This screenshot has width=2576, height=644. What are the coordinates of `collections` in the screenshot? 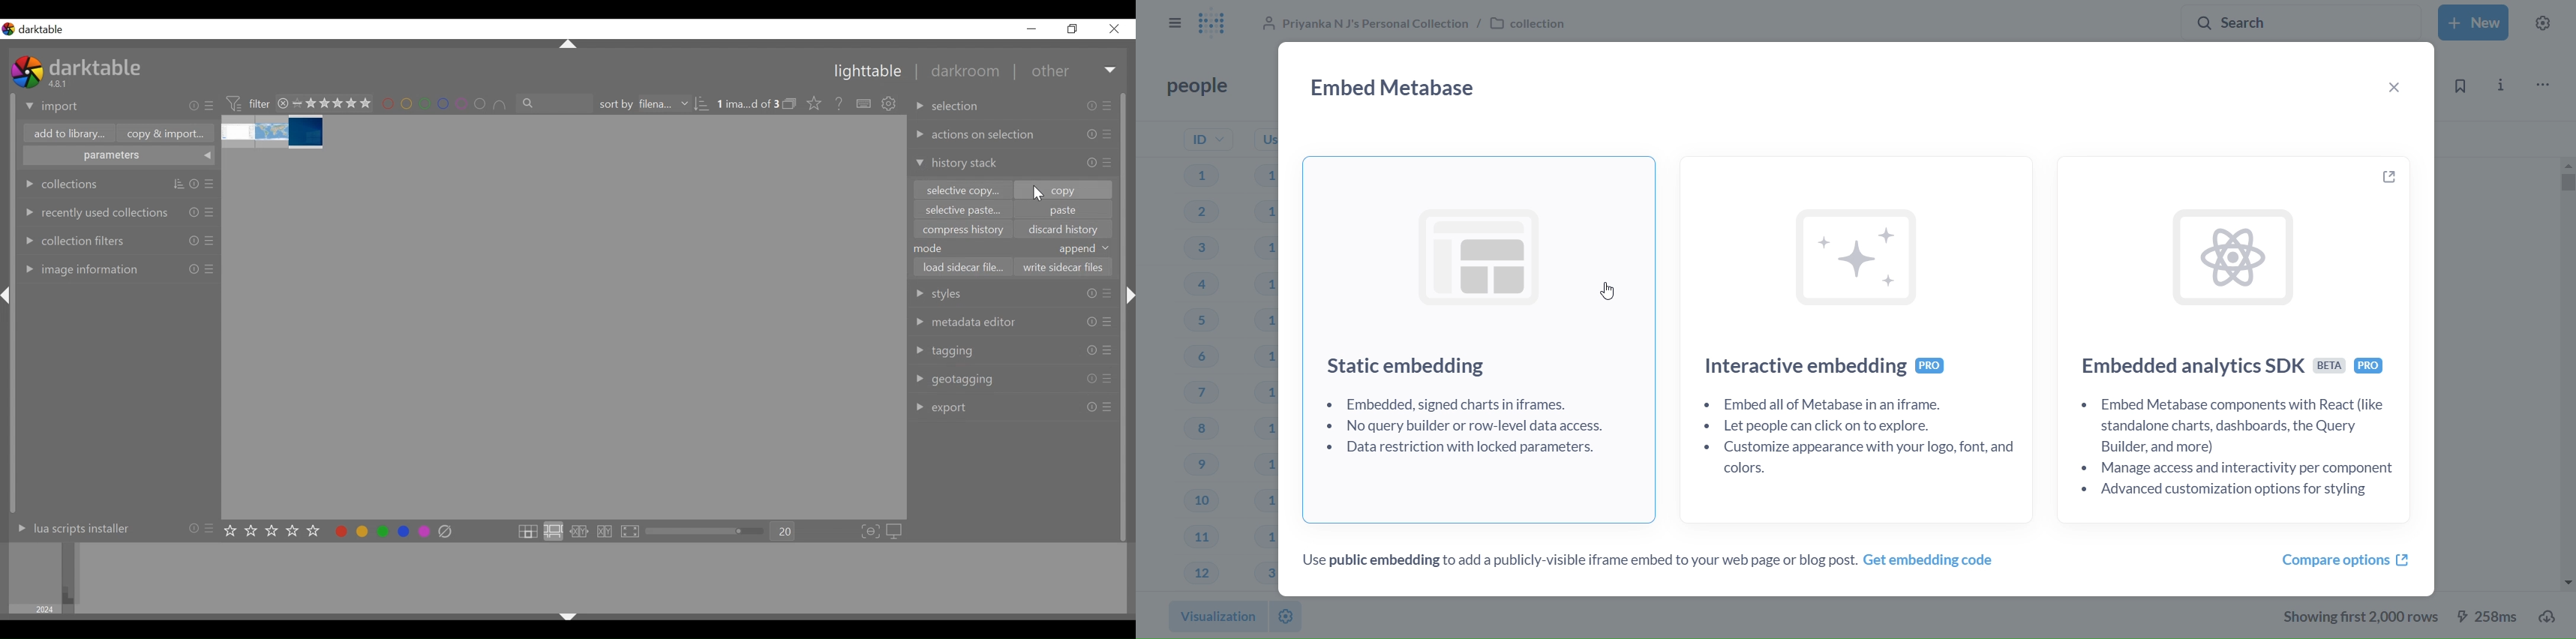 It's located at (62, 184).